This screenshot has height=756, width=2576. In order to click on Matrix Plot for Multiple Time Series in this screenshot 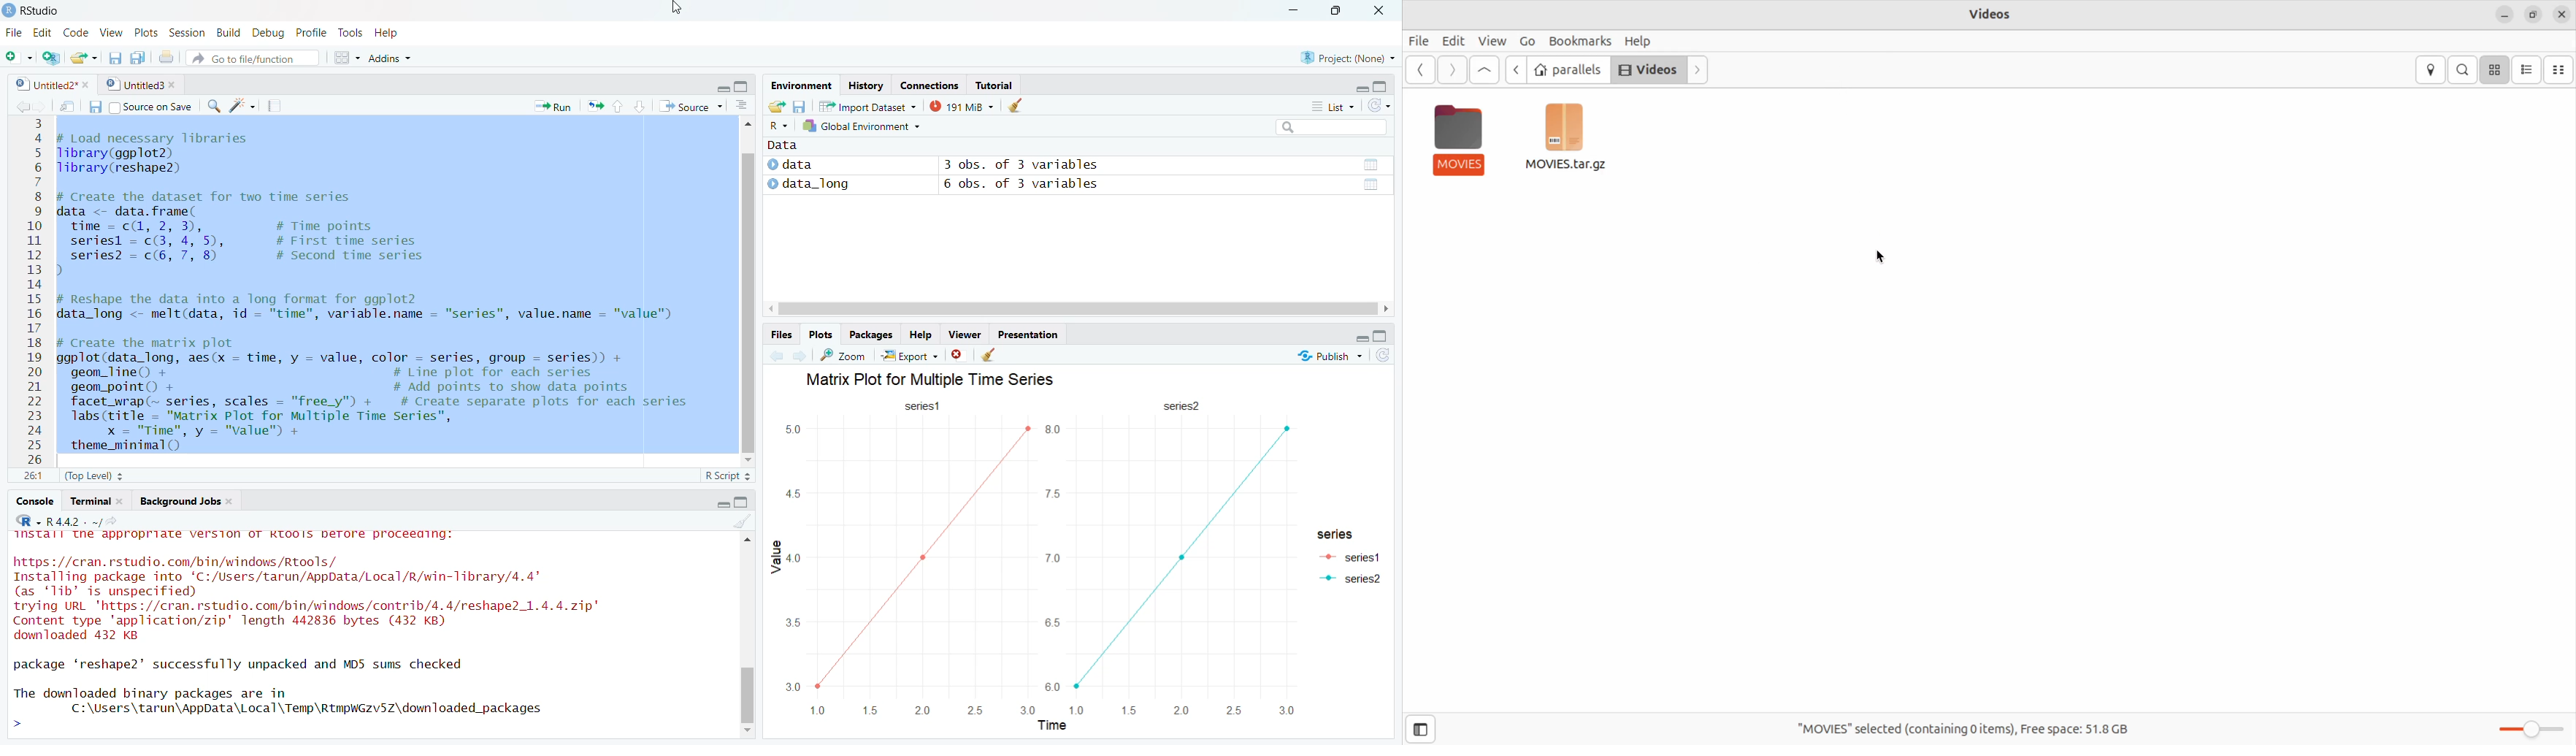, I will do `click(937, 378)`.